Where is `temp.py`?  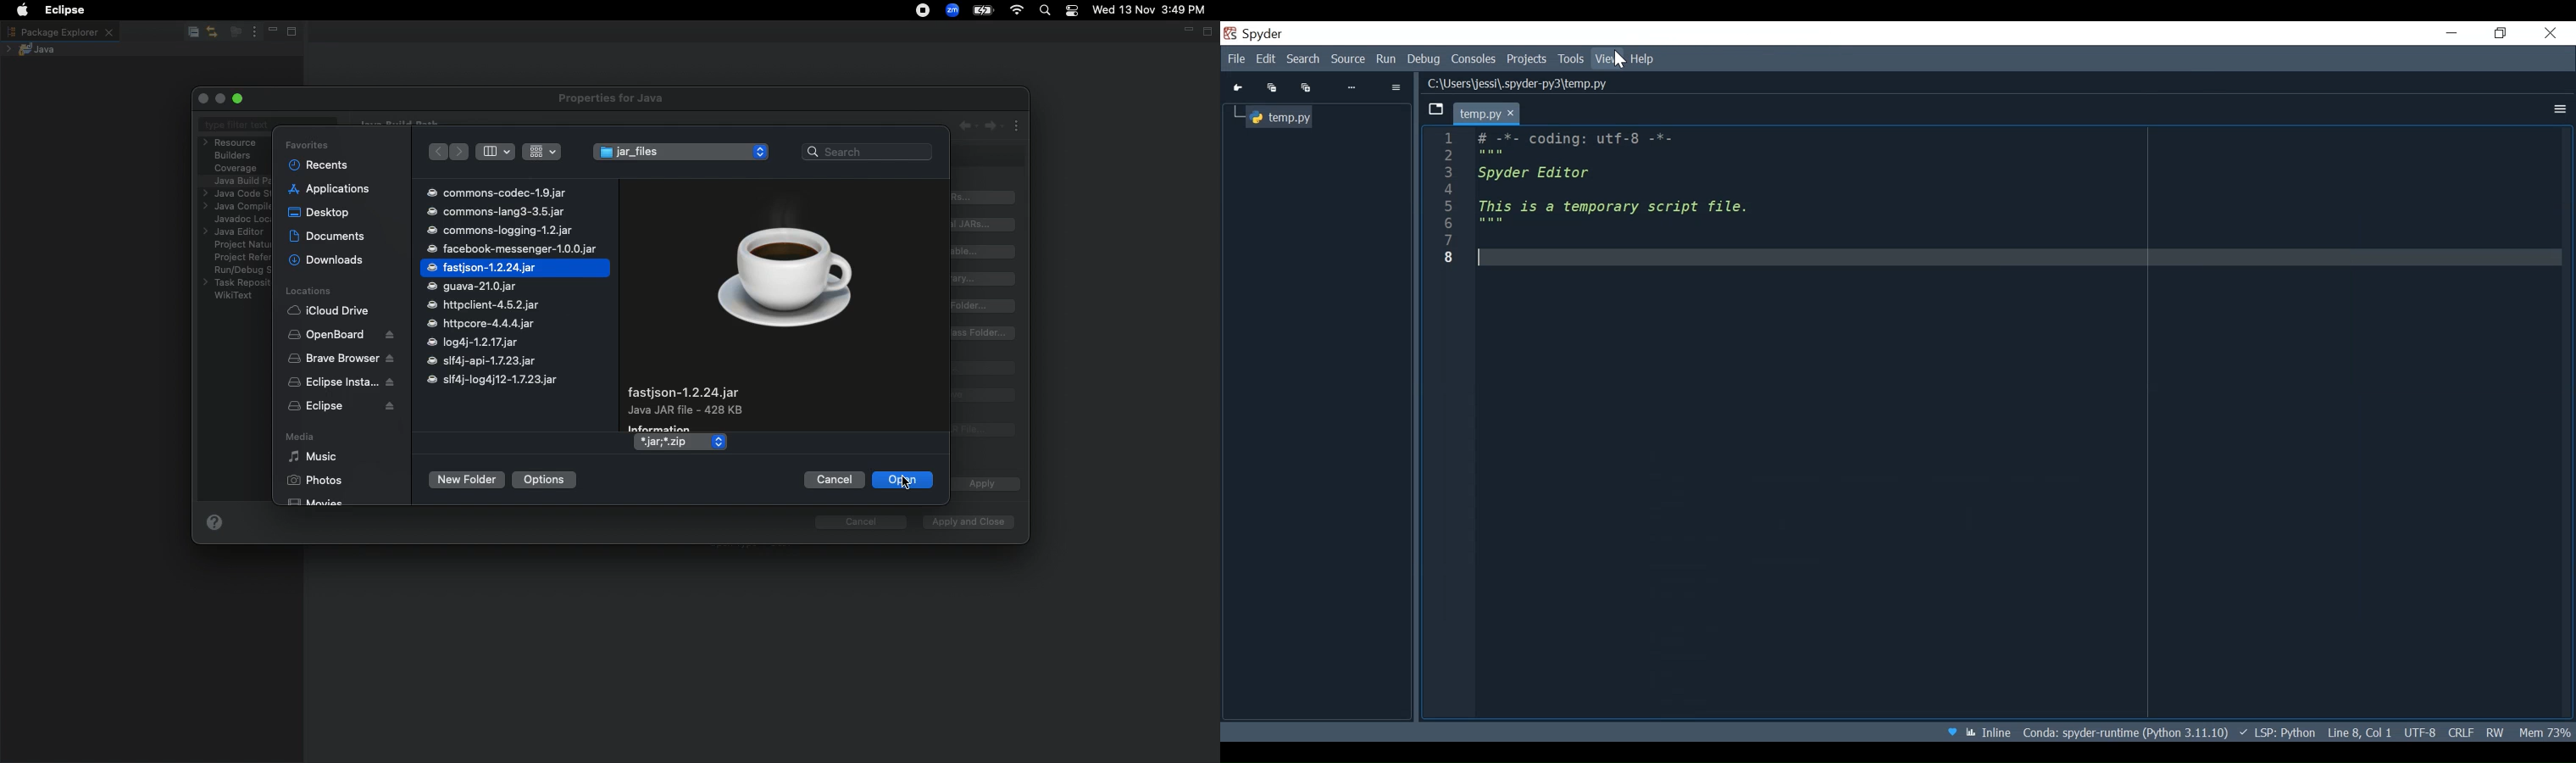 temp.py is located at coordinates (1489, 113).